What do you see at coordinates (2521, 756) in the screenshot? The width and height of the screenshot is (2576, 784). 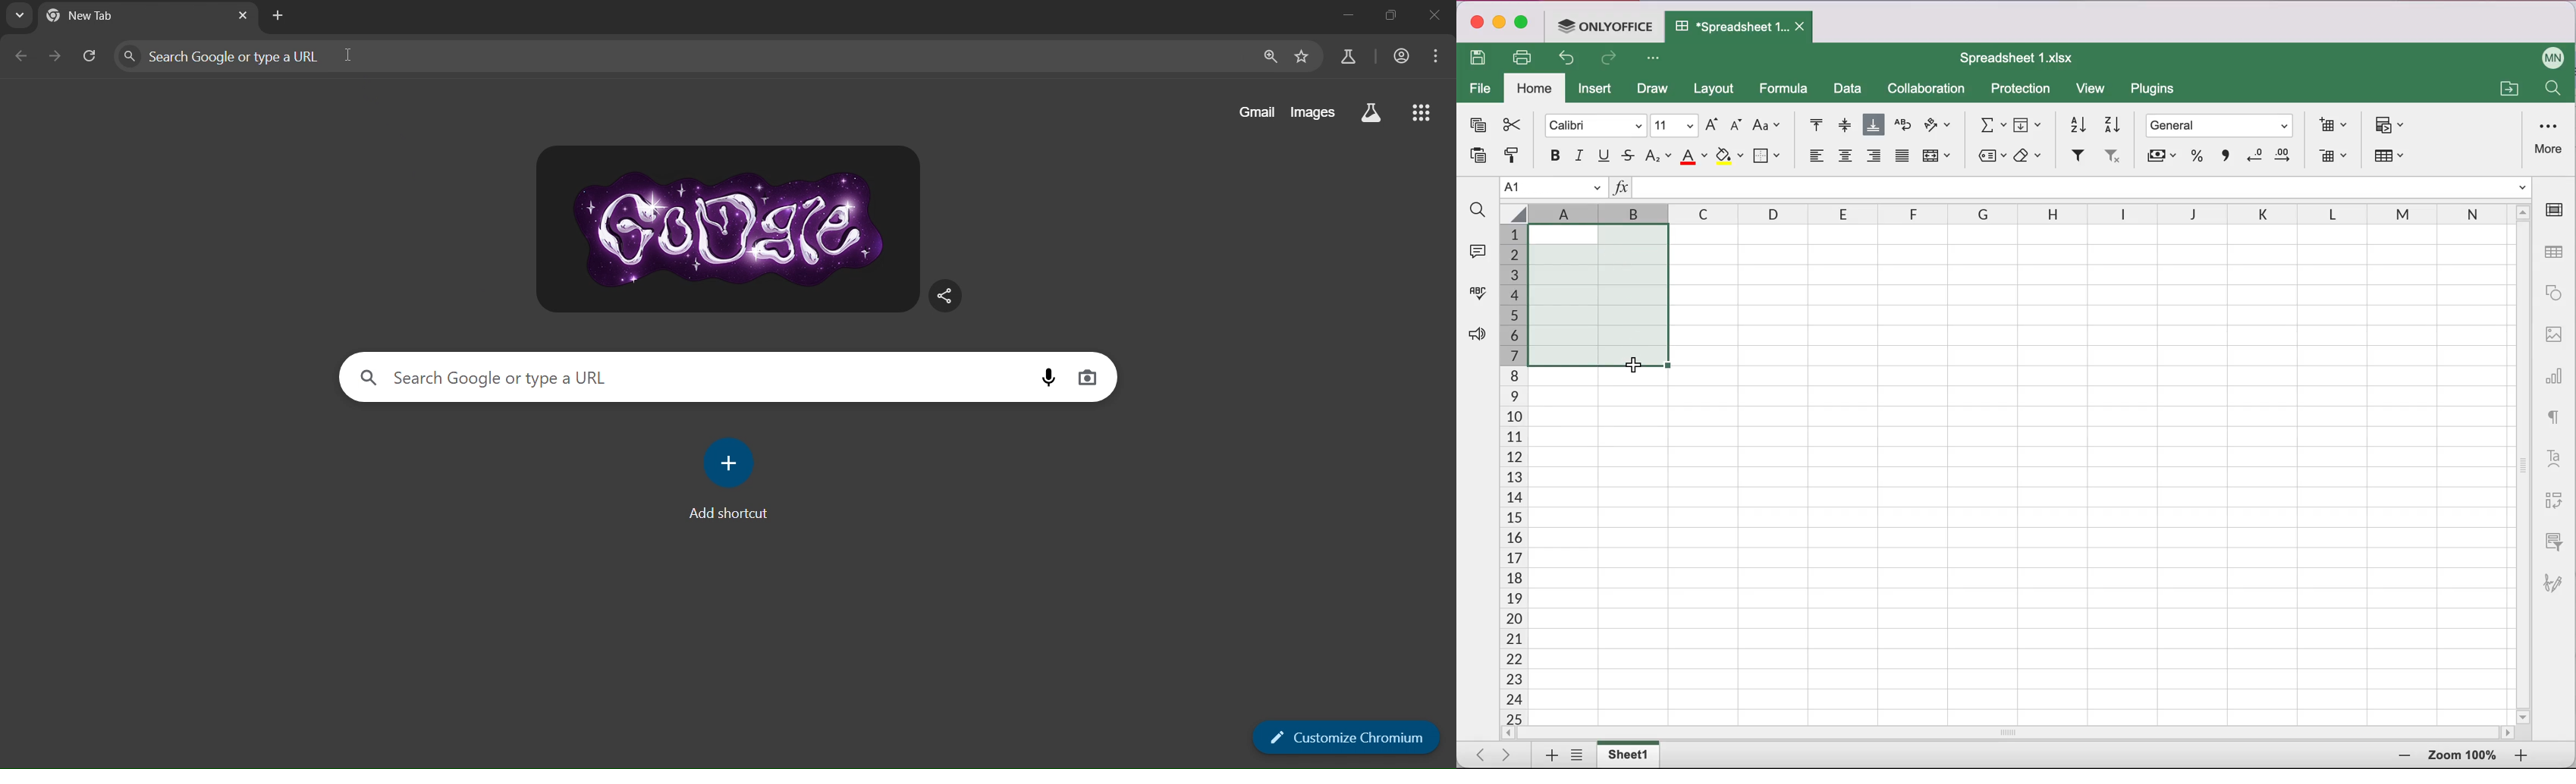 I see `zoom out` at bounding box center [2521, 756].